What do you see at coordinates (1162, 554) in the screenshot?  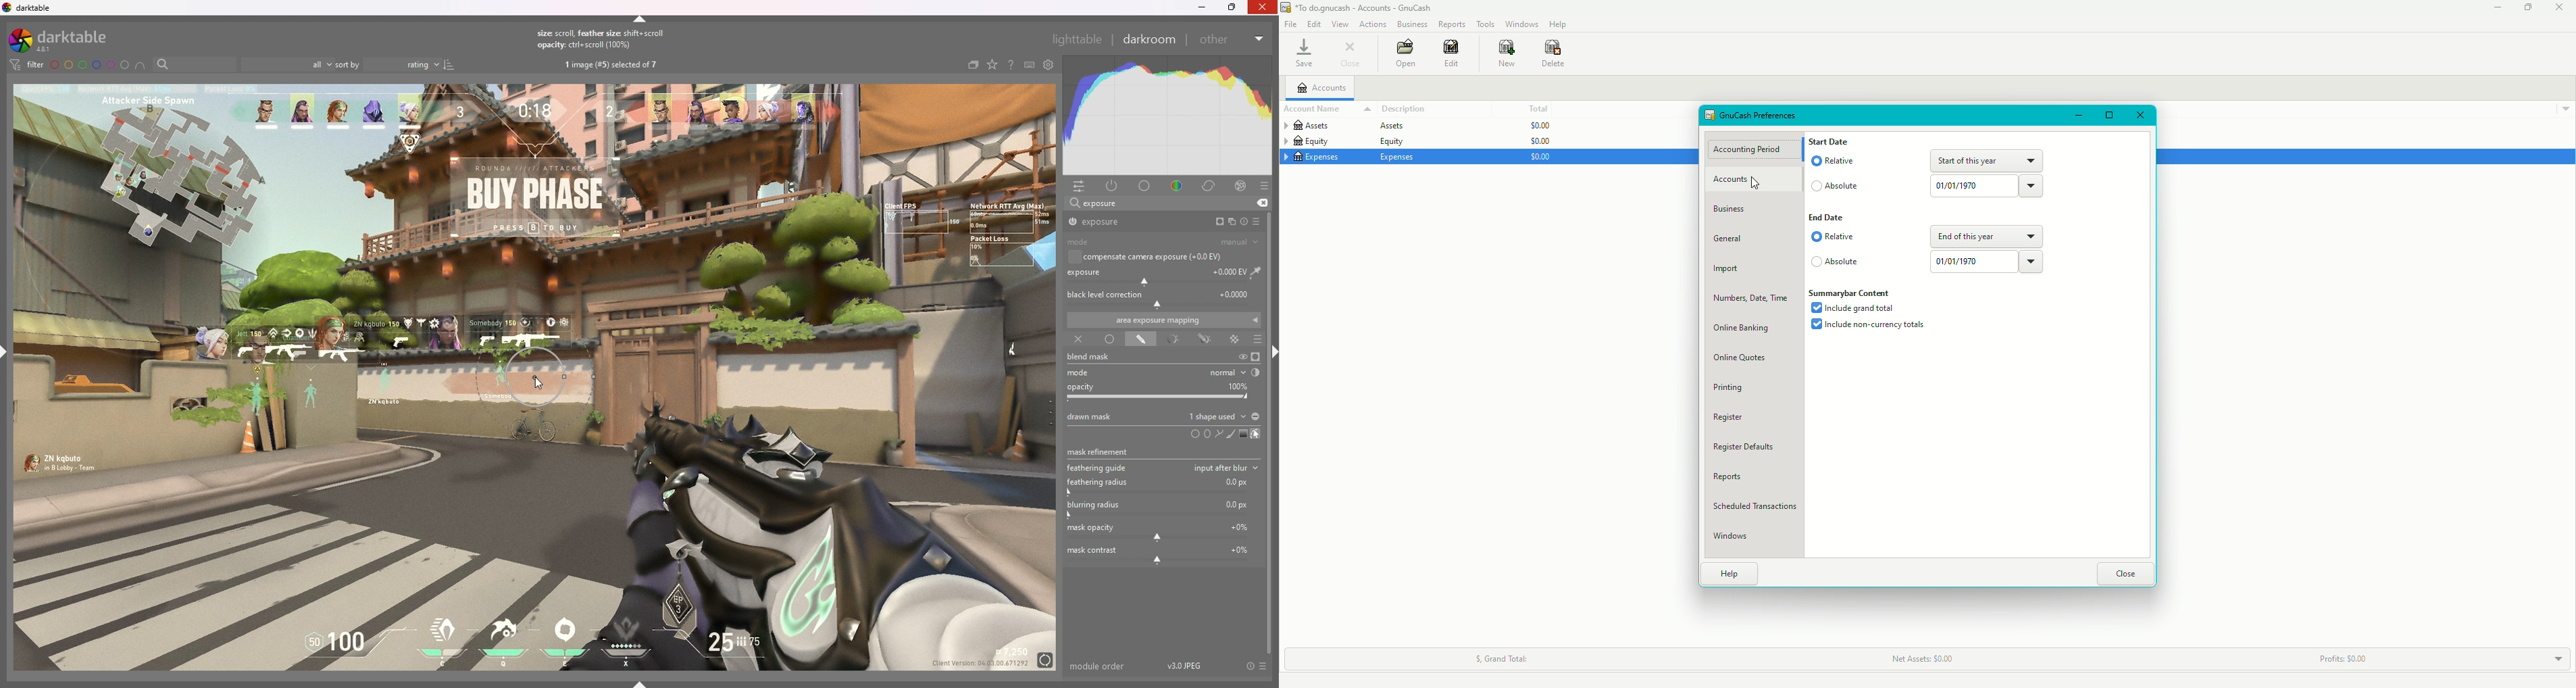 I see `mask contrast` at bounding box center [1162, 554].